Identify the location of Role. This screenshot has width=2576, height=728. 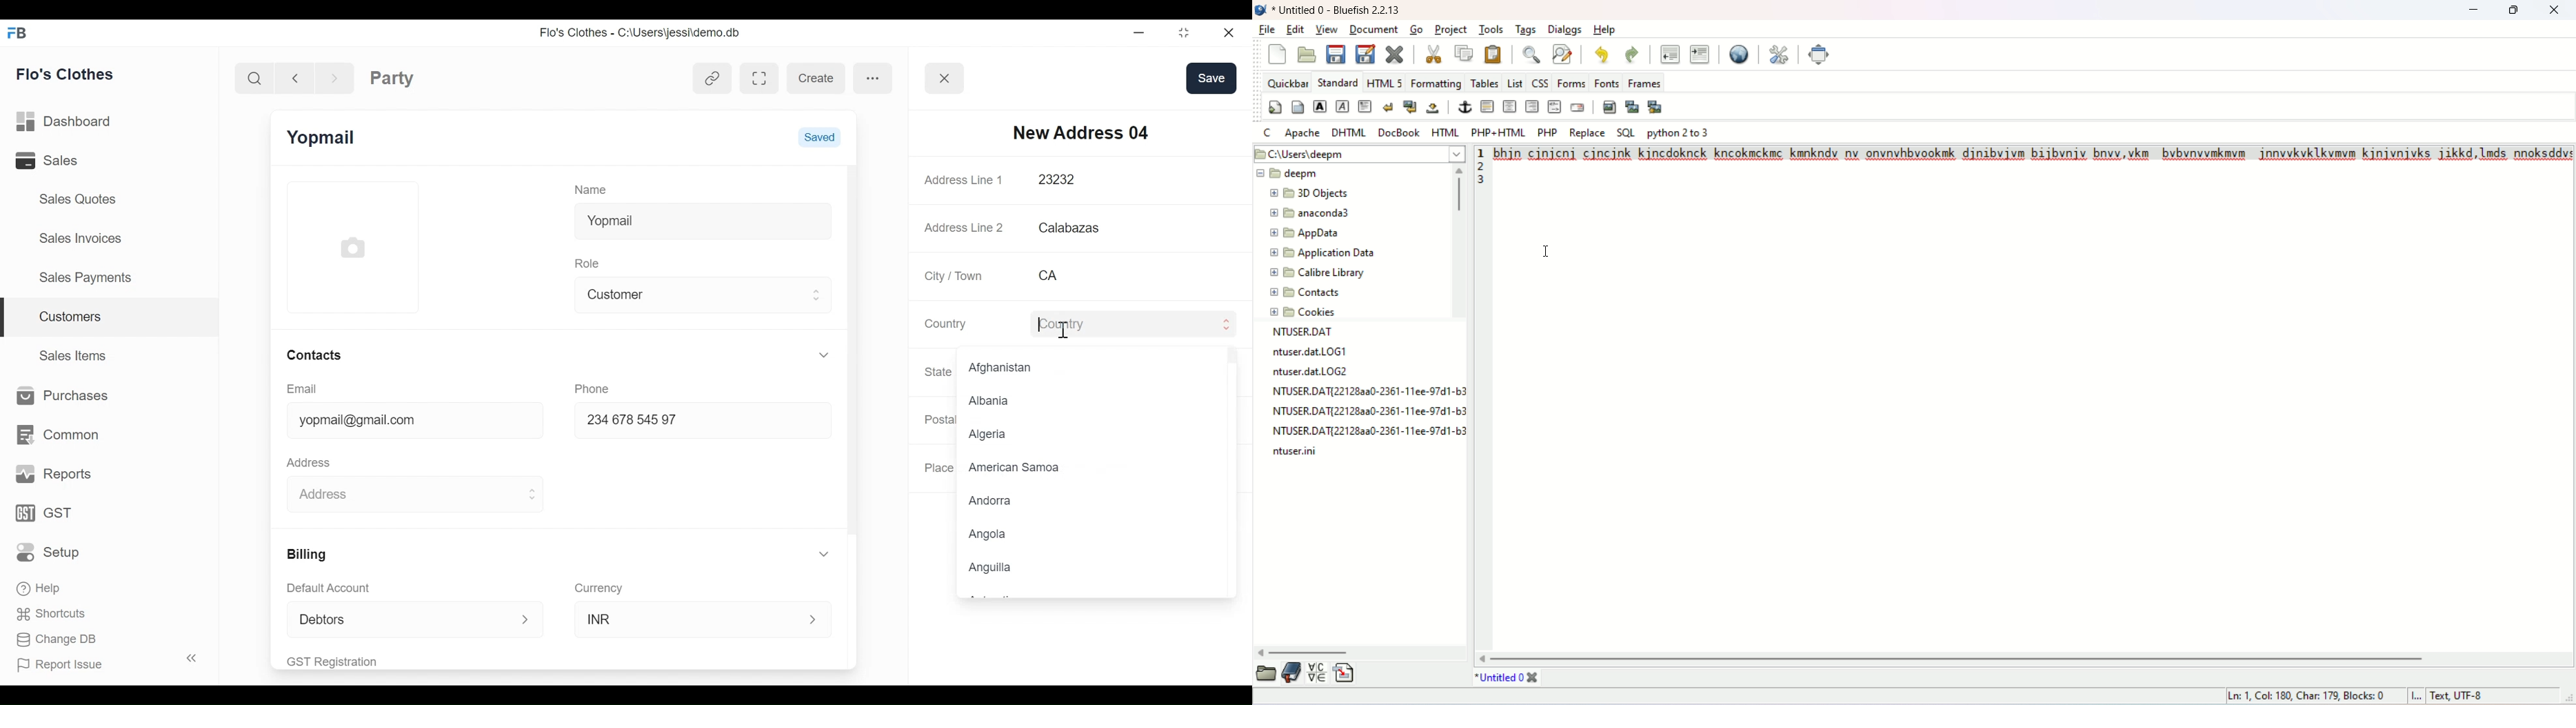
(590, 262).